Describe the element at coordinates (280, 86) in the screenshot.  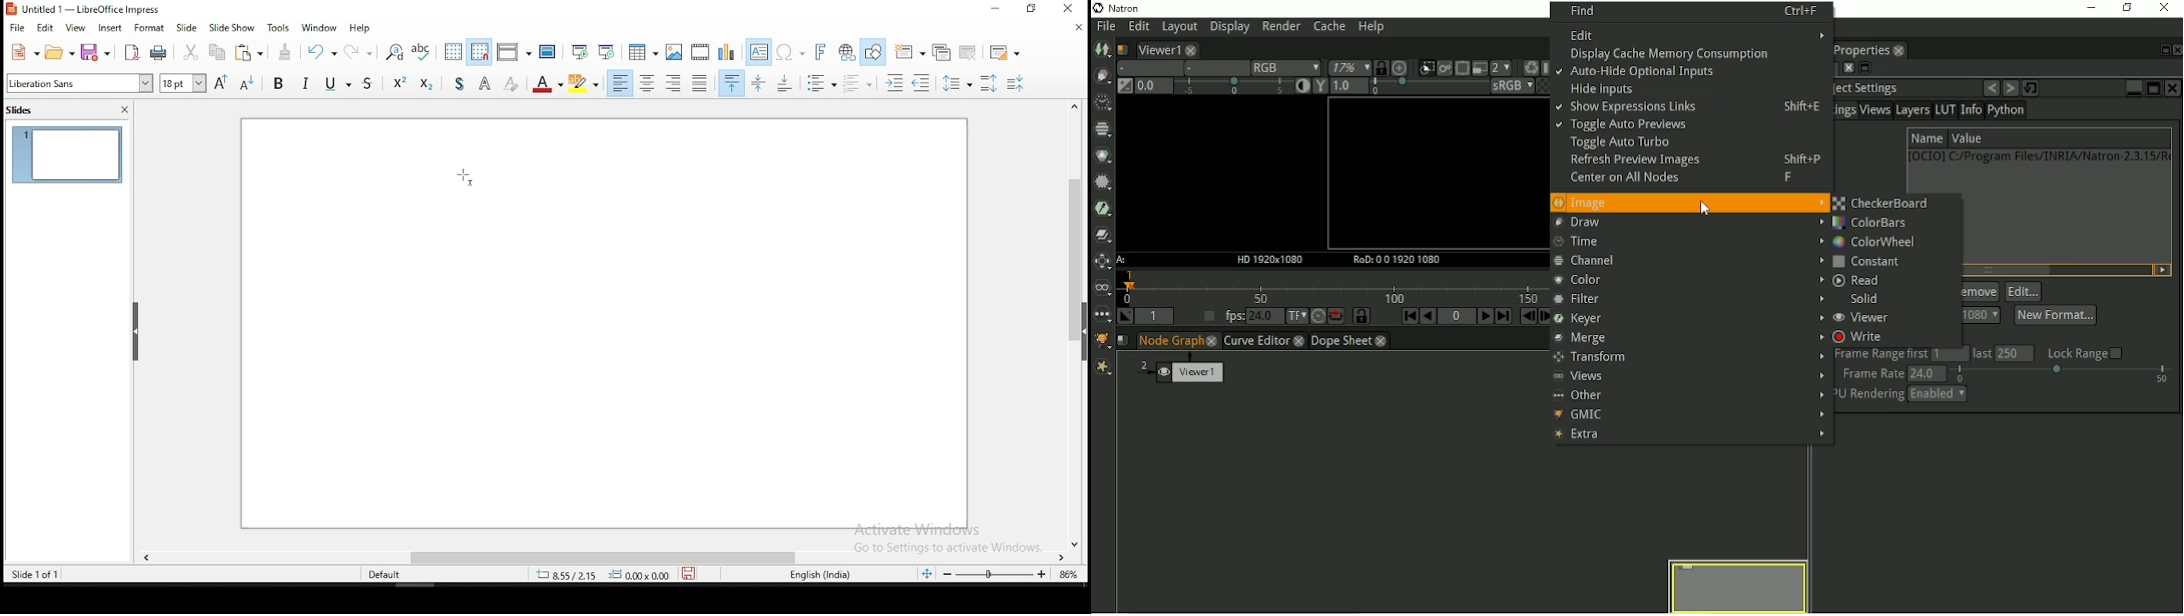
I see `bold` at that location.